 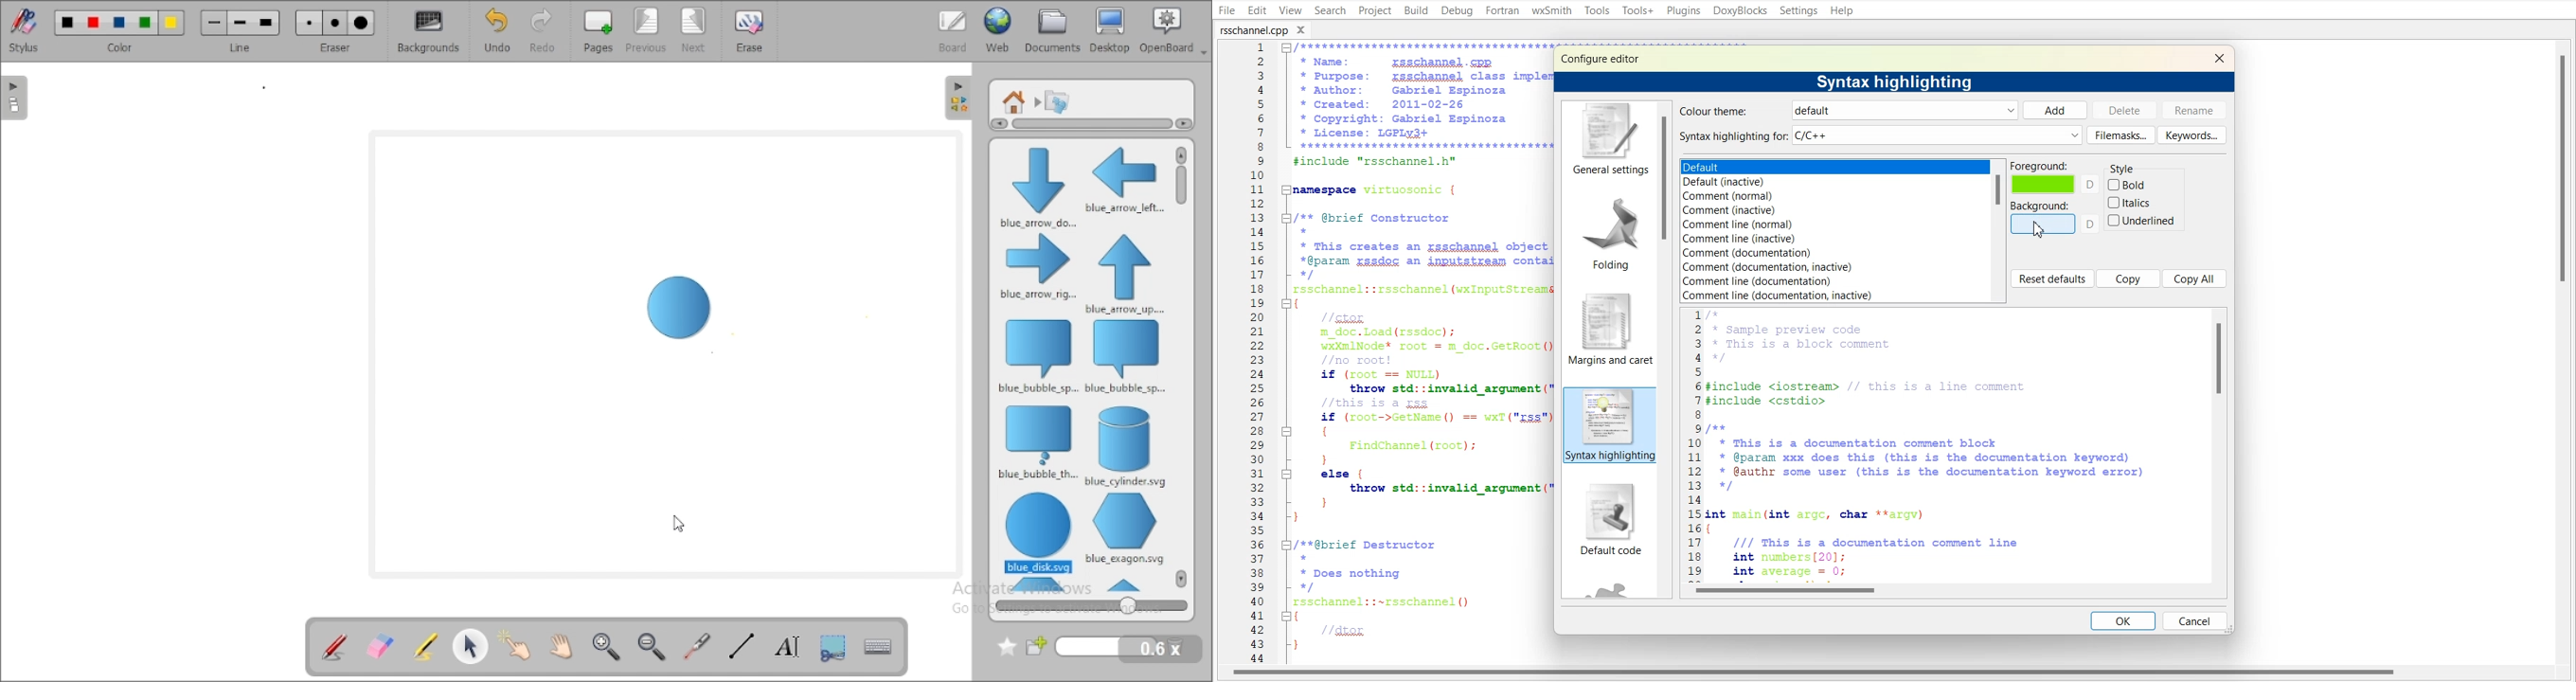 I want to click on Foreground, so click(x=2055, y=178).